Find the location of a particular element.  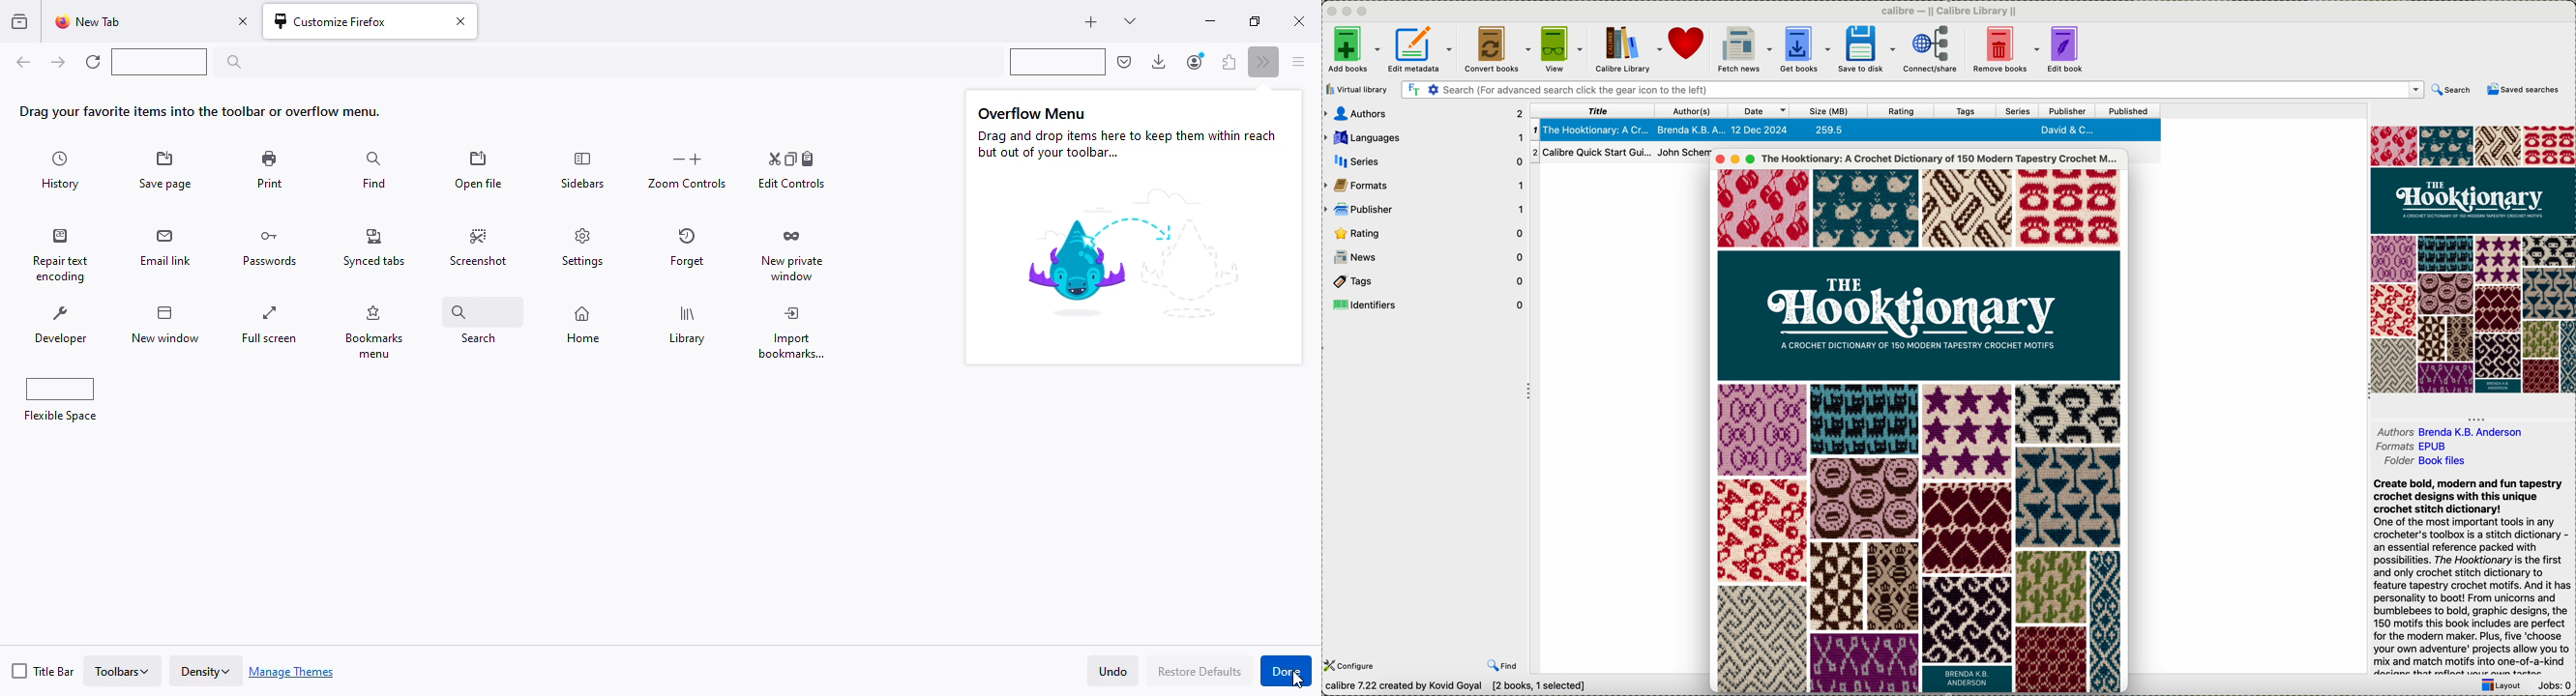

series is located at coordinates (2019, 111).